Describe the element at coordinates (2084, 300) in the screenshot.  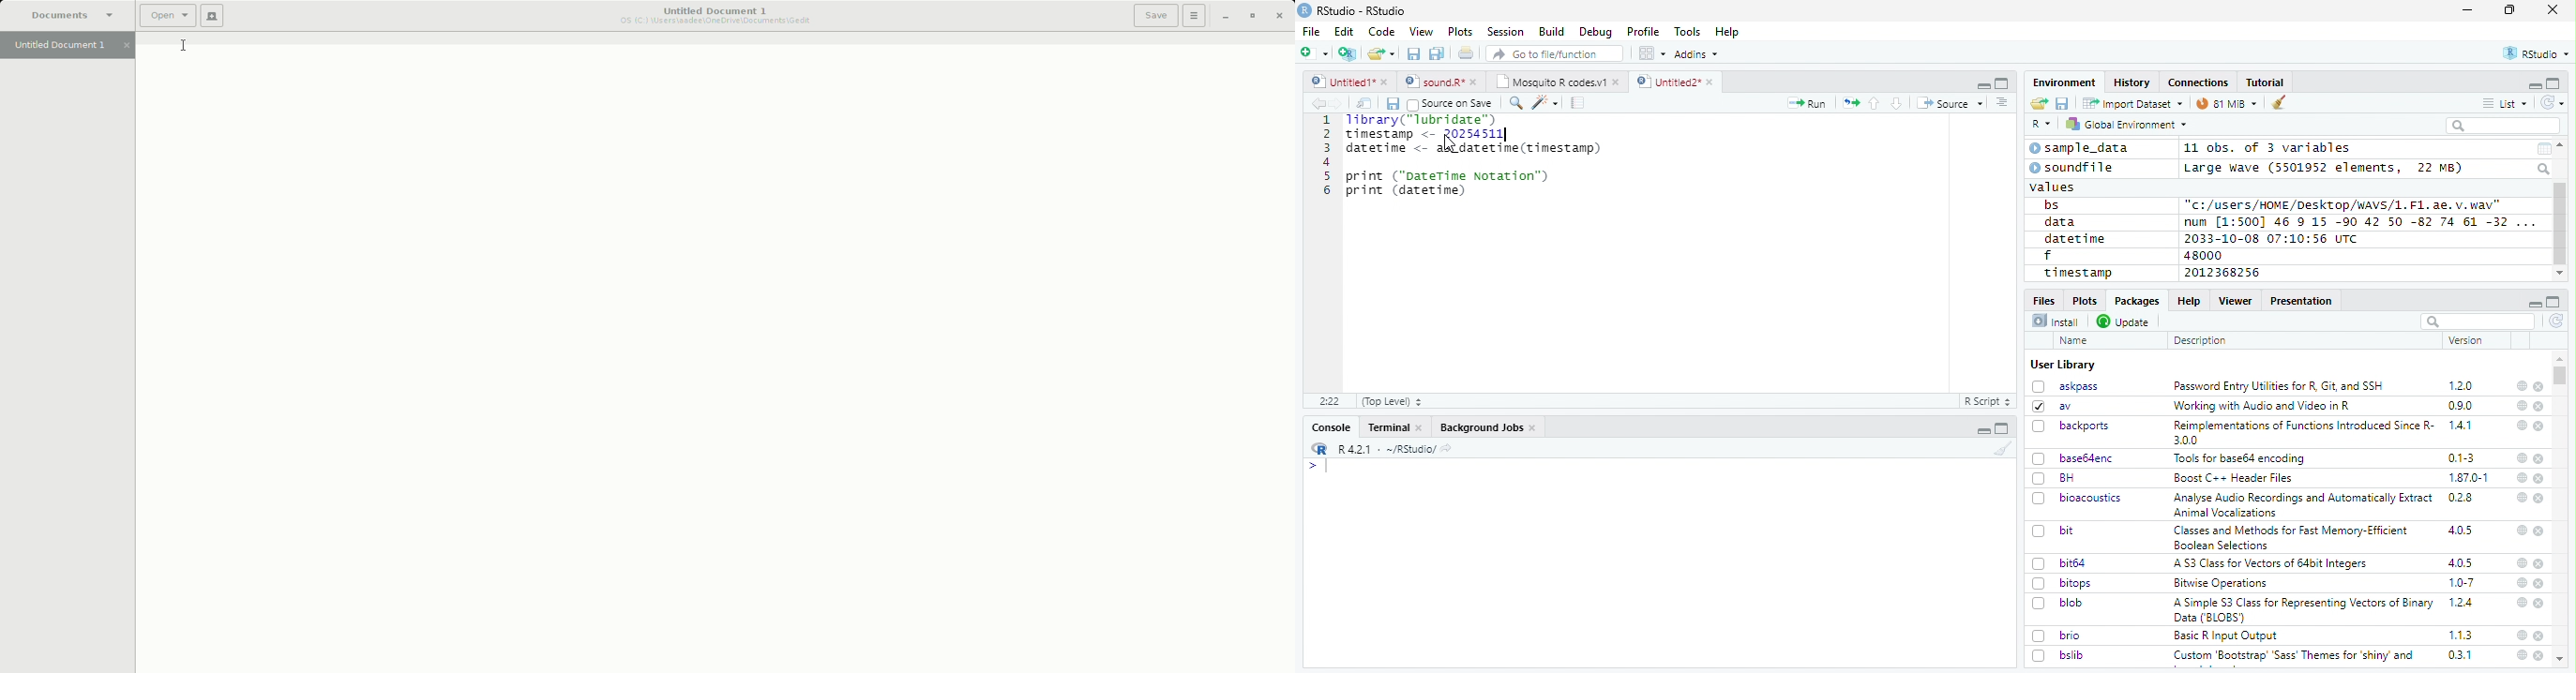
I see `Plots` at that location.